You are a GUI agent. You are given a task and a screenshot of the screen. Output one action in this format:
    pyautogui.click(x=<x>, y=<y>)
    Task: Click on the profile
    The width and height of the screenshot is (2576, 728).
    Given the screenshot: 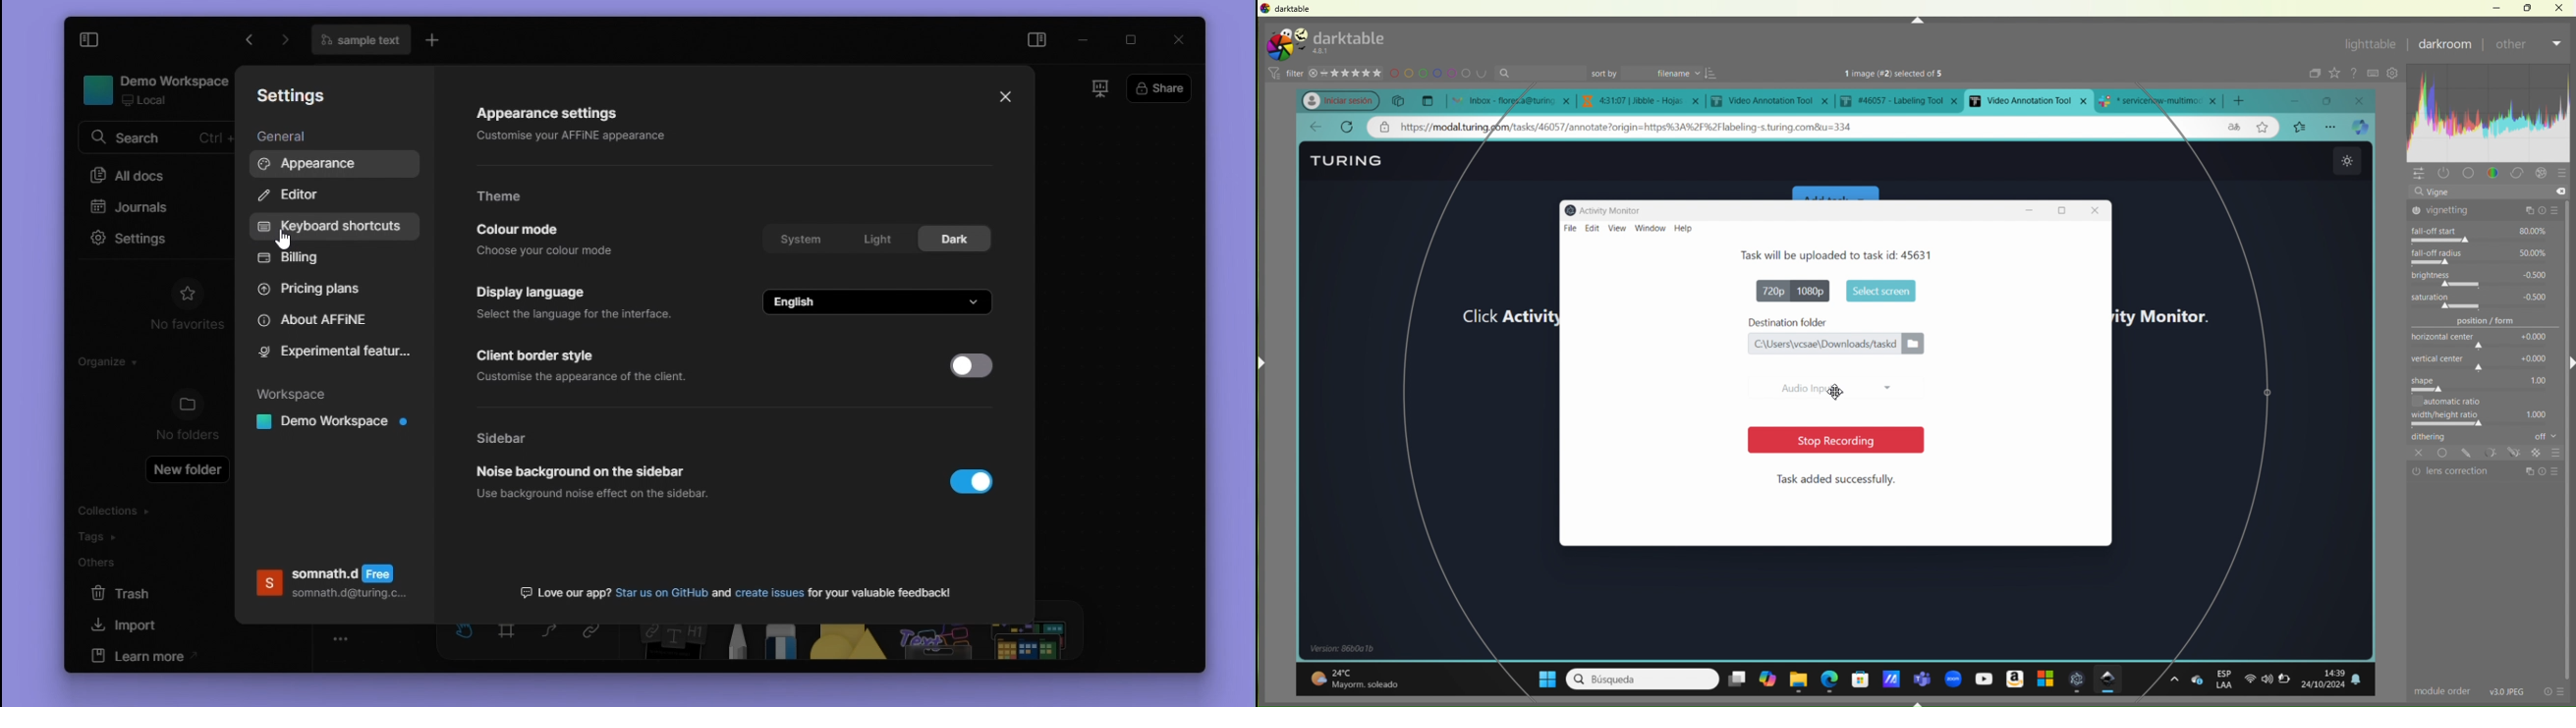 What is the action you would take?
    pyautogui.click(x=1333, y=99)
    